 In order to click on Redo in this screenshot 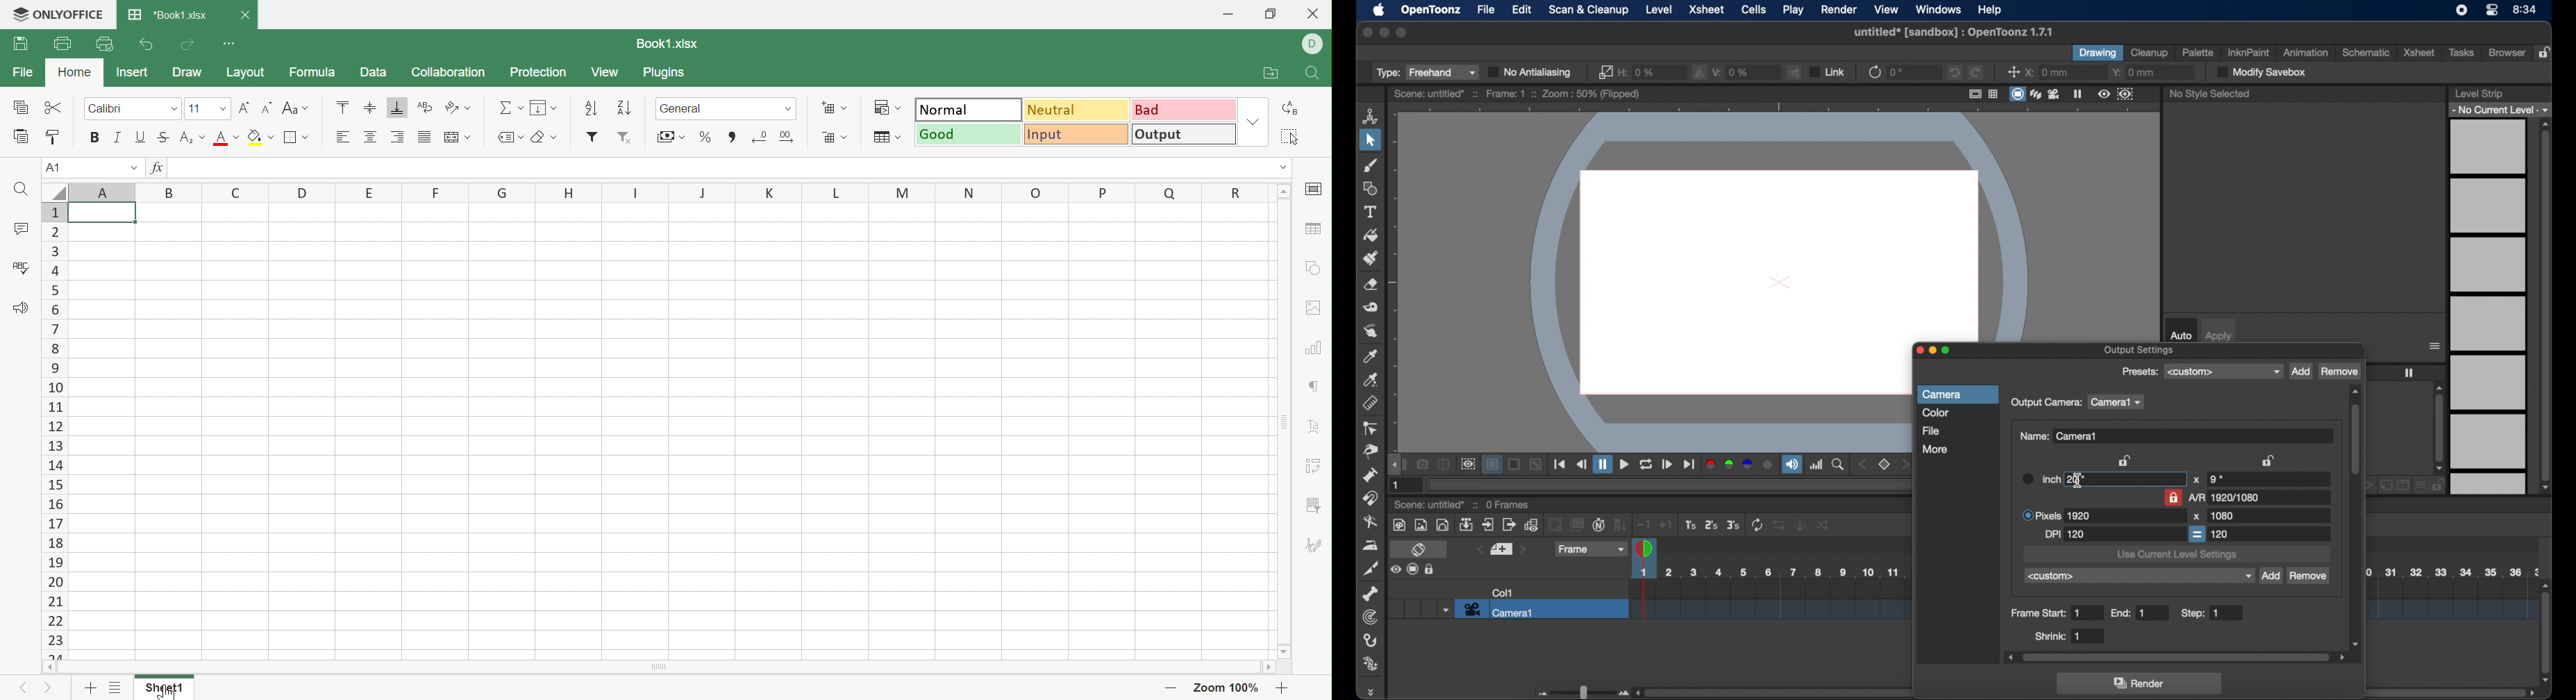, I will do `click(187, 44)`.